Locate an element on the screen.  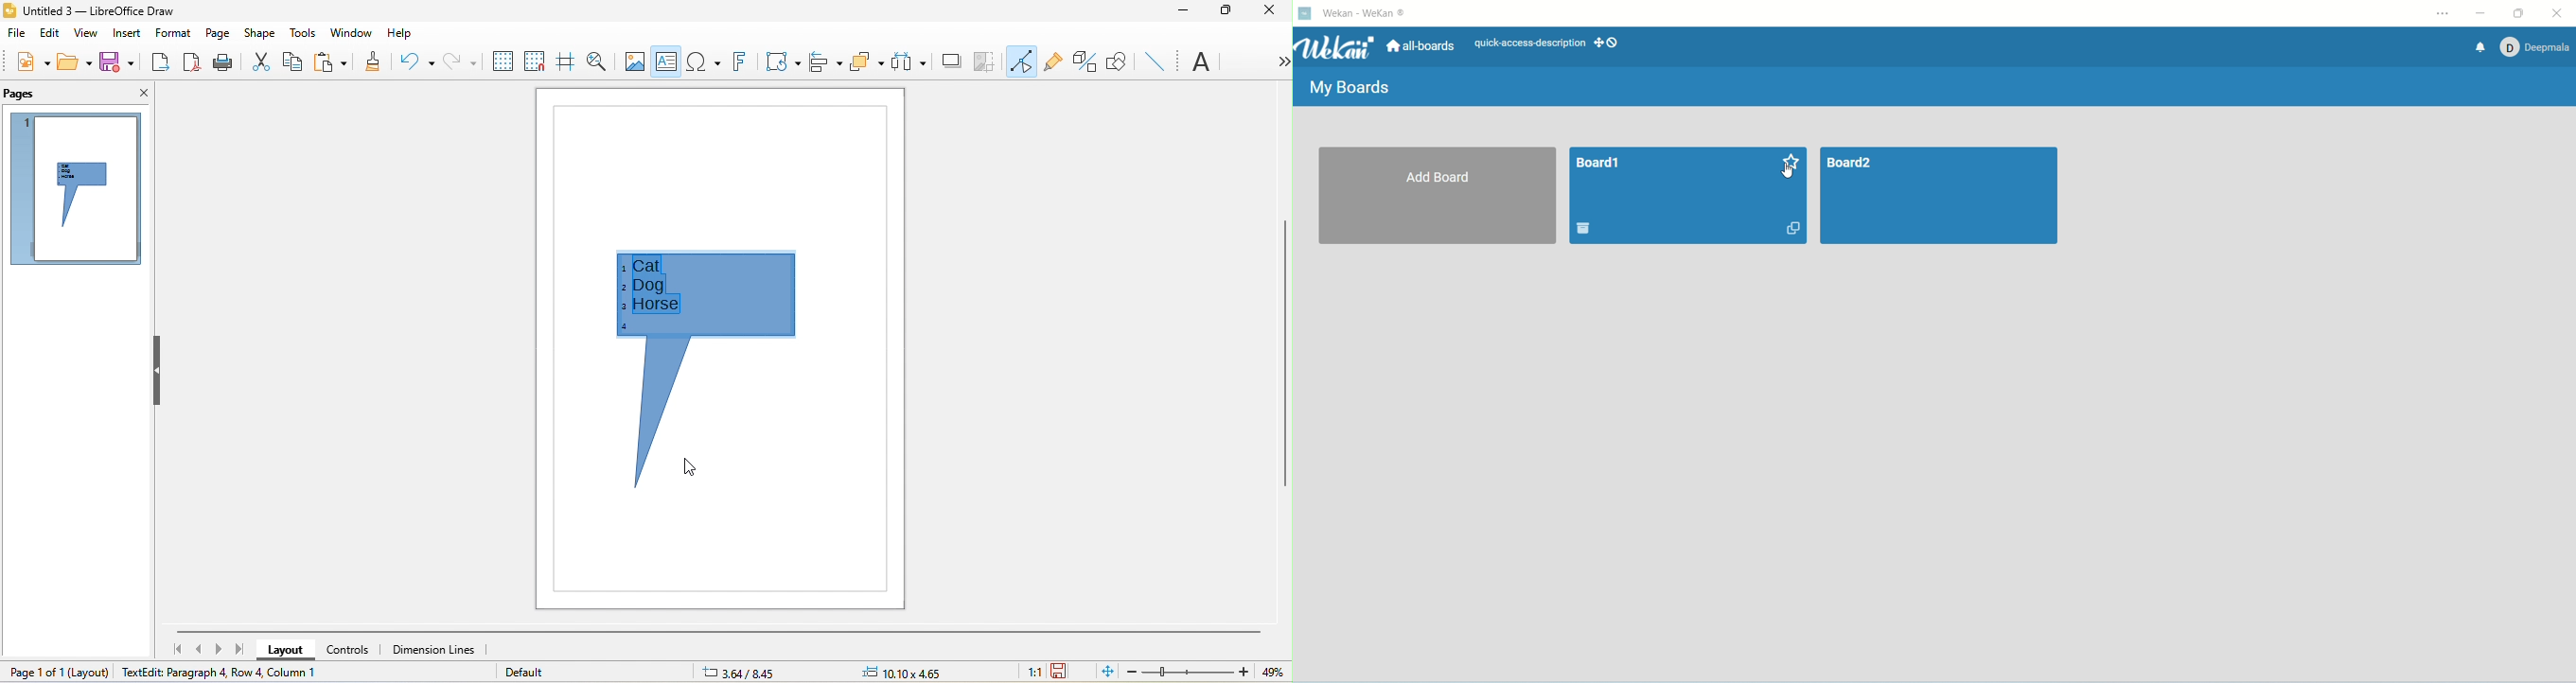
zoom is located at coordinates (1204, 673).